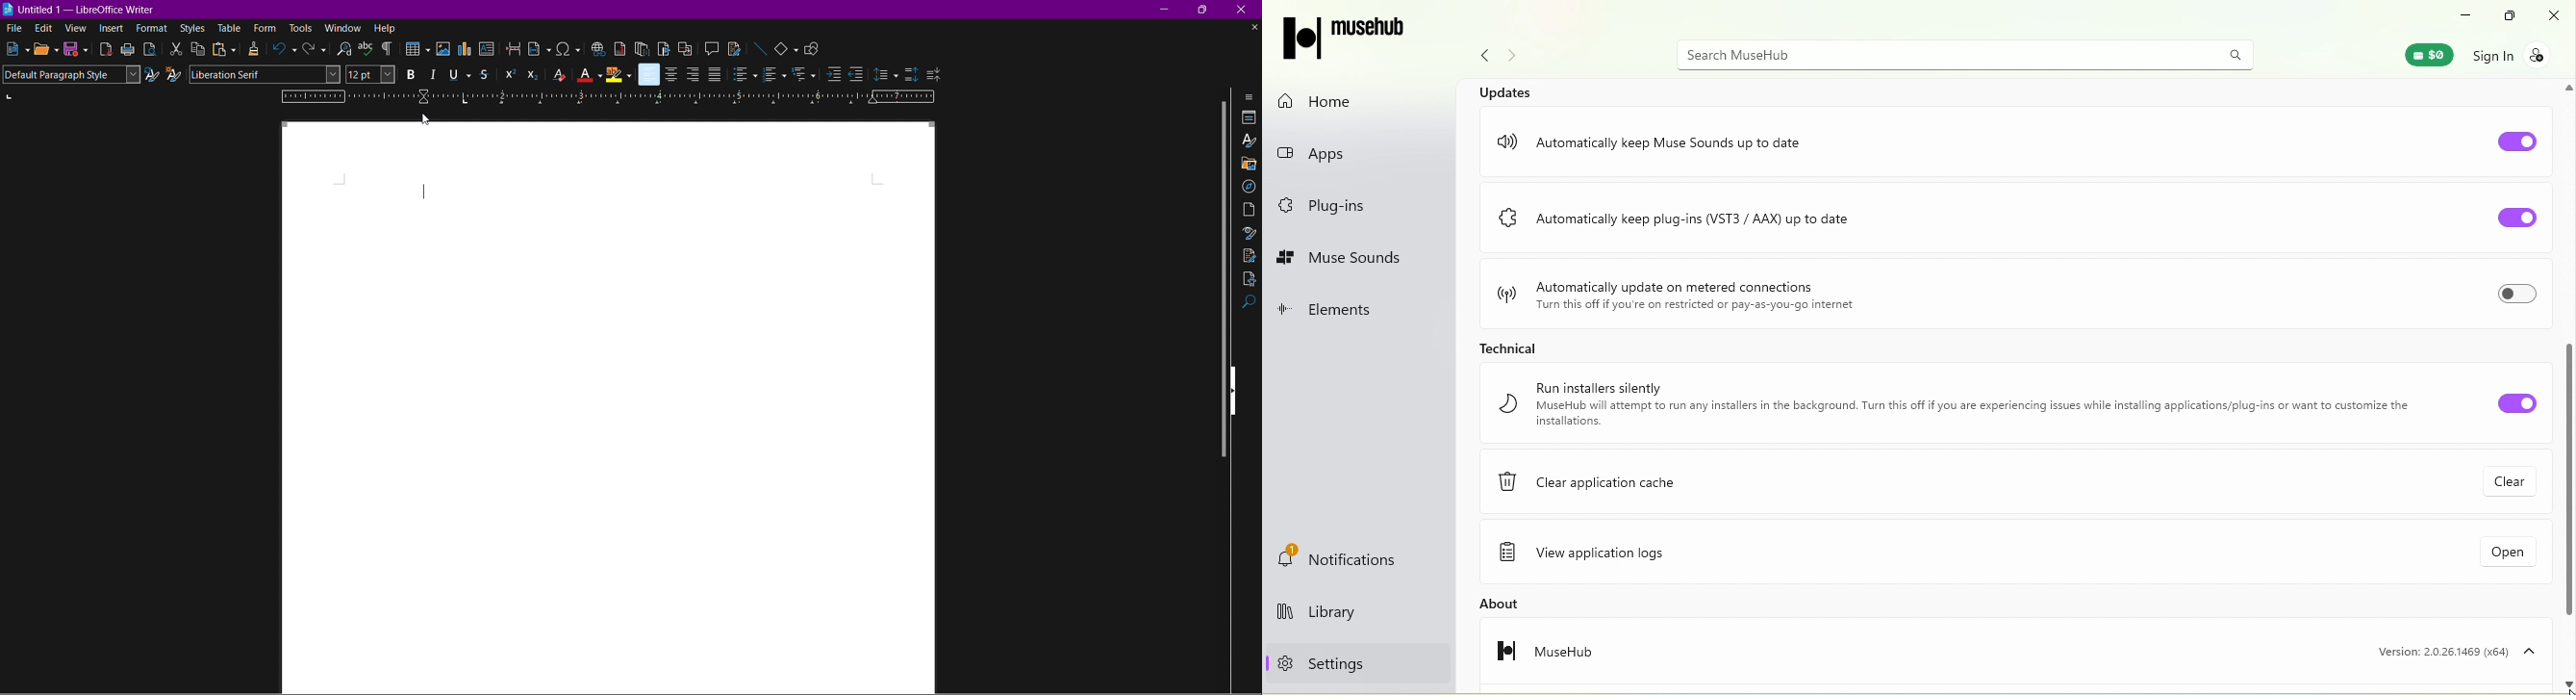 The image size is (2576, 700). Describe the element at coordinates (459, 74) in the screenshot. I see `Underline` at that location.